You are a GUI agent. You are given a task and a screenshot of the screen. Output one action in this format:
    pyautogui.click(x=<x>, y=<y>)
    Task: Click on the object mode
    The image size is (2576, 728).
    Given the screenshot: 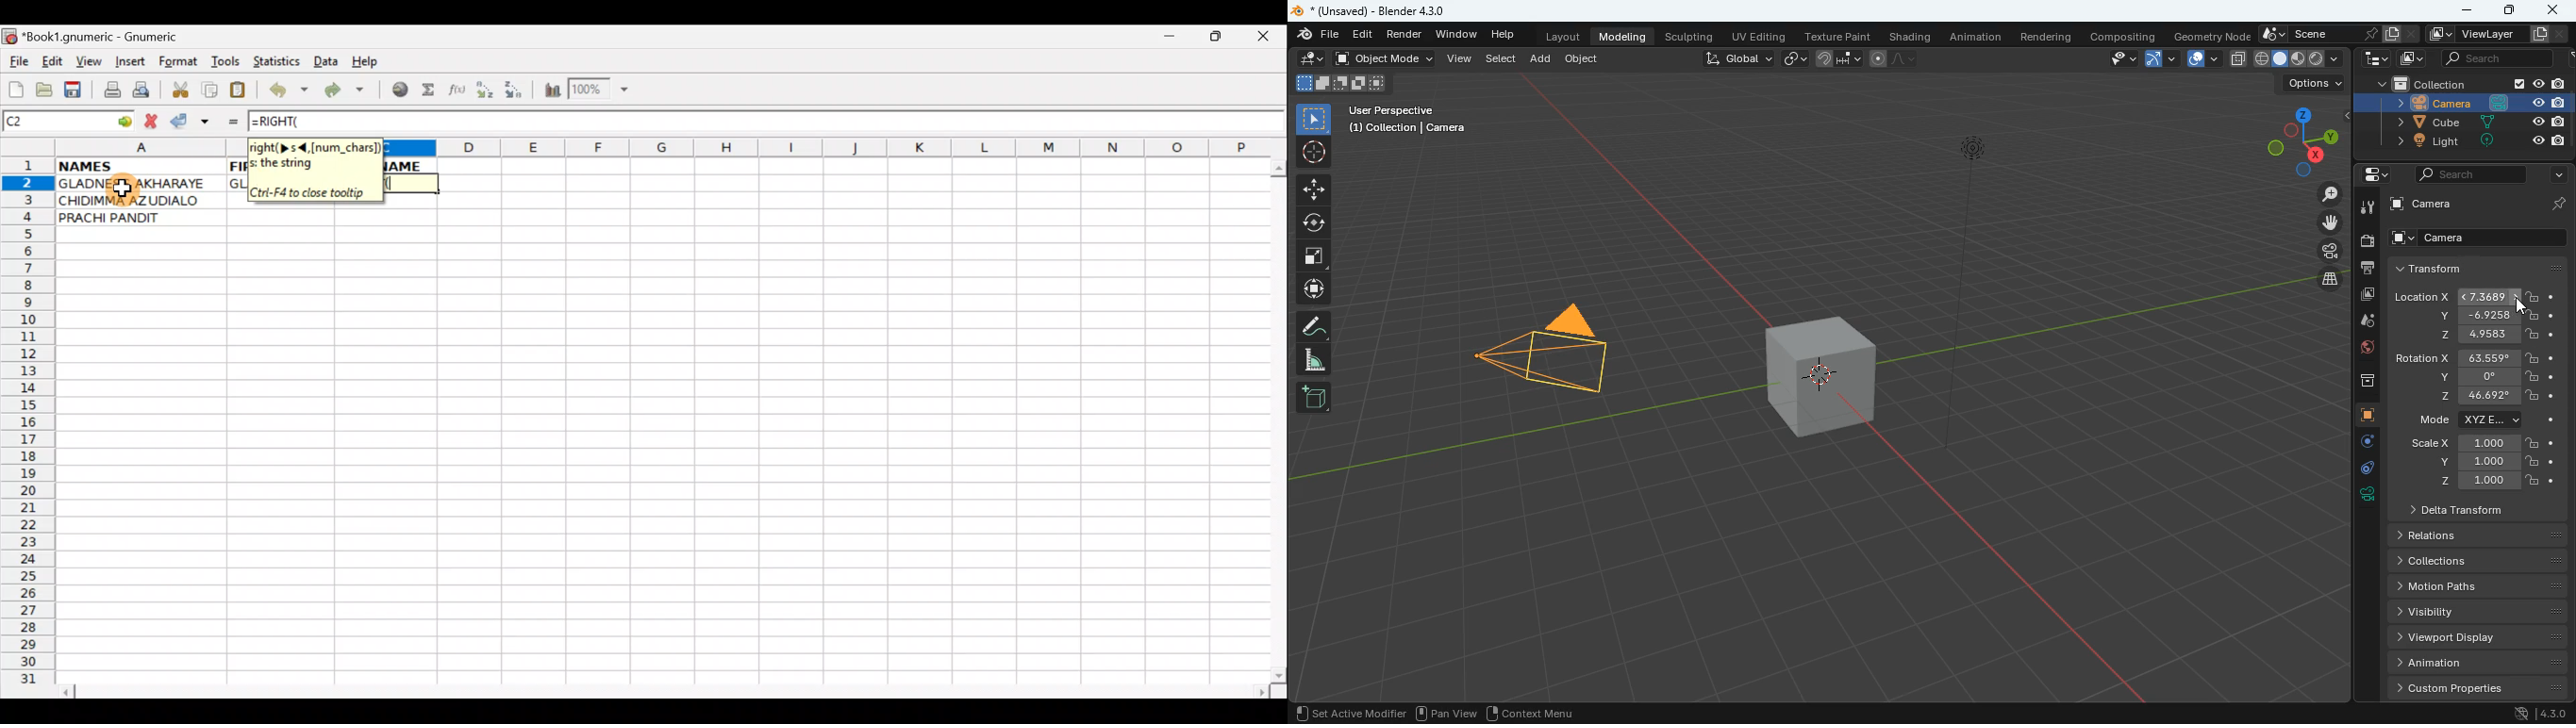 What is the action you would take?
    pyautogui.click(x=1385, y=59)
    